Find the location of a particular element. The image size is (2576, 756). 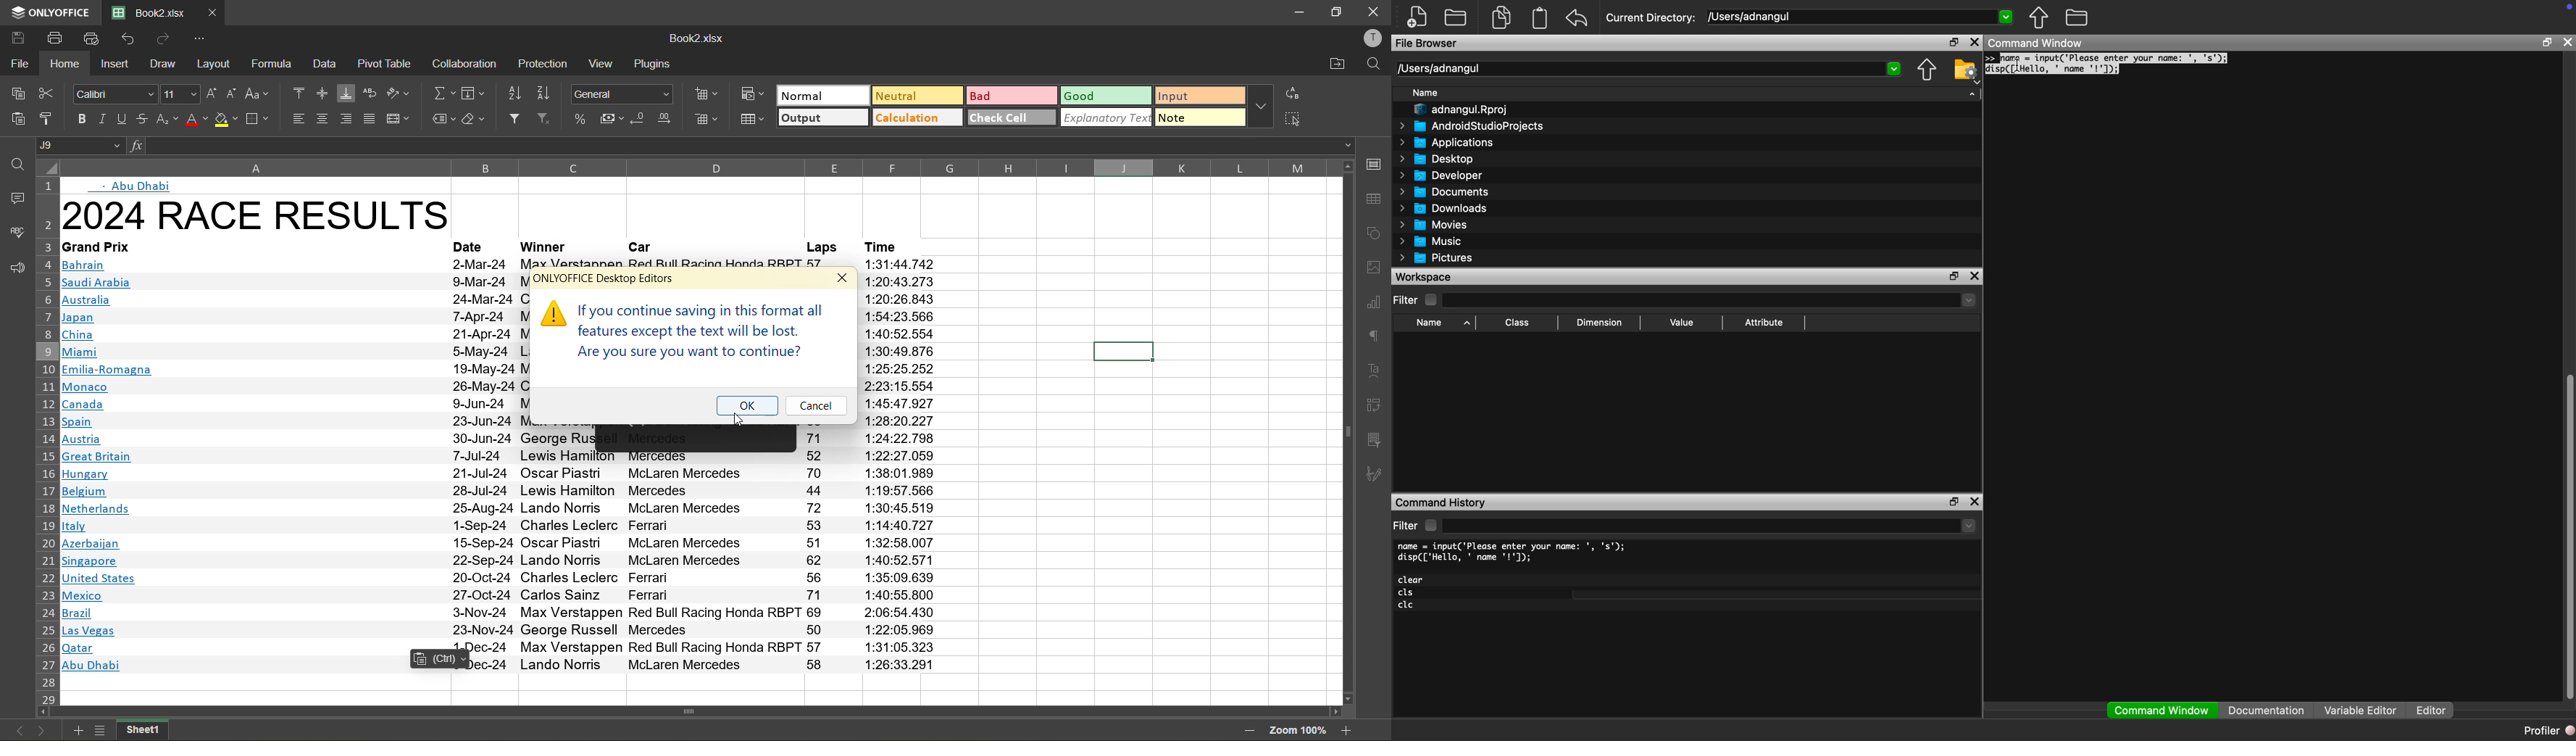

customize quick access toolbar is located at coordinates (201, 38).